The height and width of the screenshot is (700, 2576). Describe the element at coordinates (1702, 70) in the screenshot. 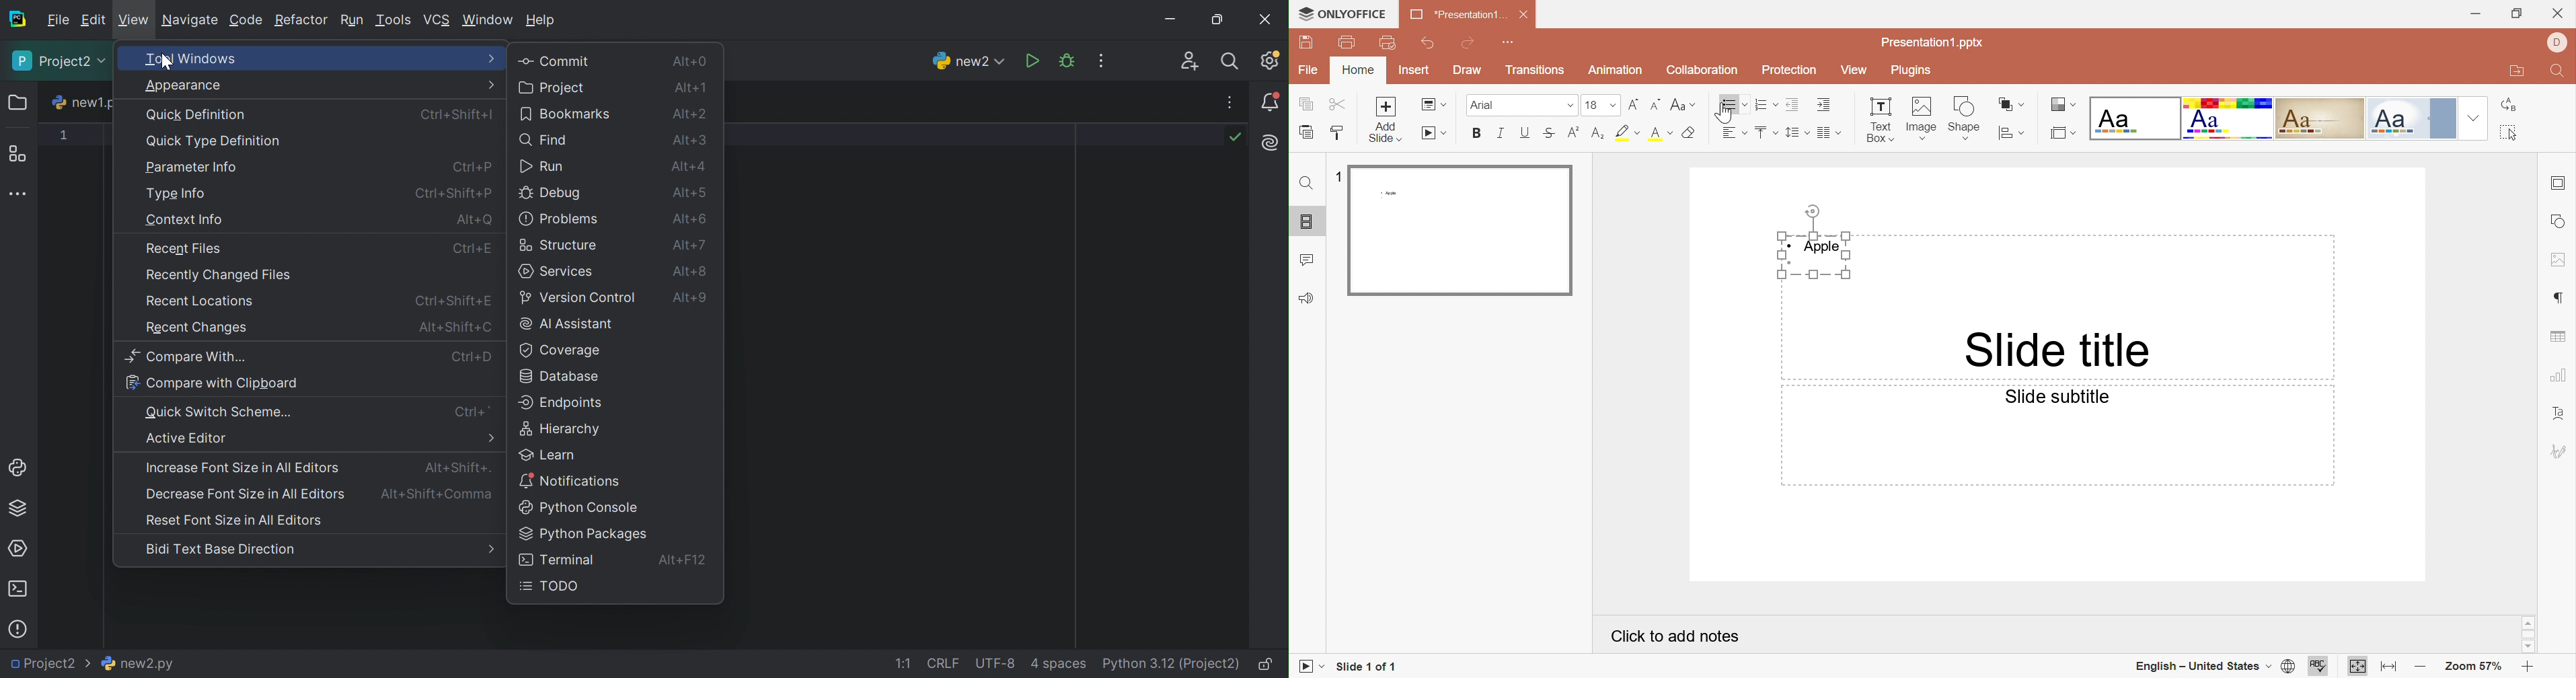

I see `Collaboration` at that location.